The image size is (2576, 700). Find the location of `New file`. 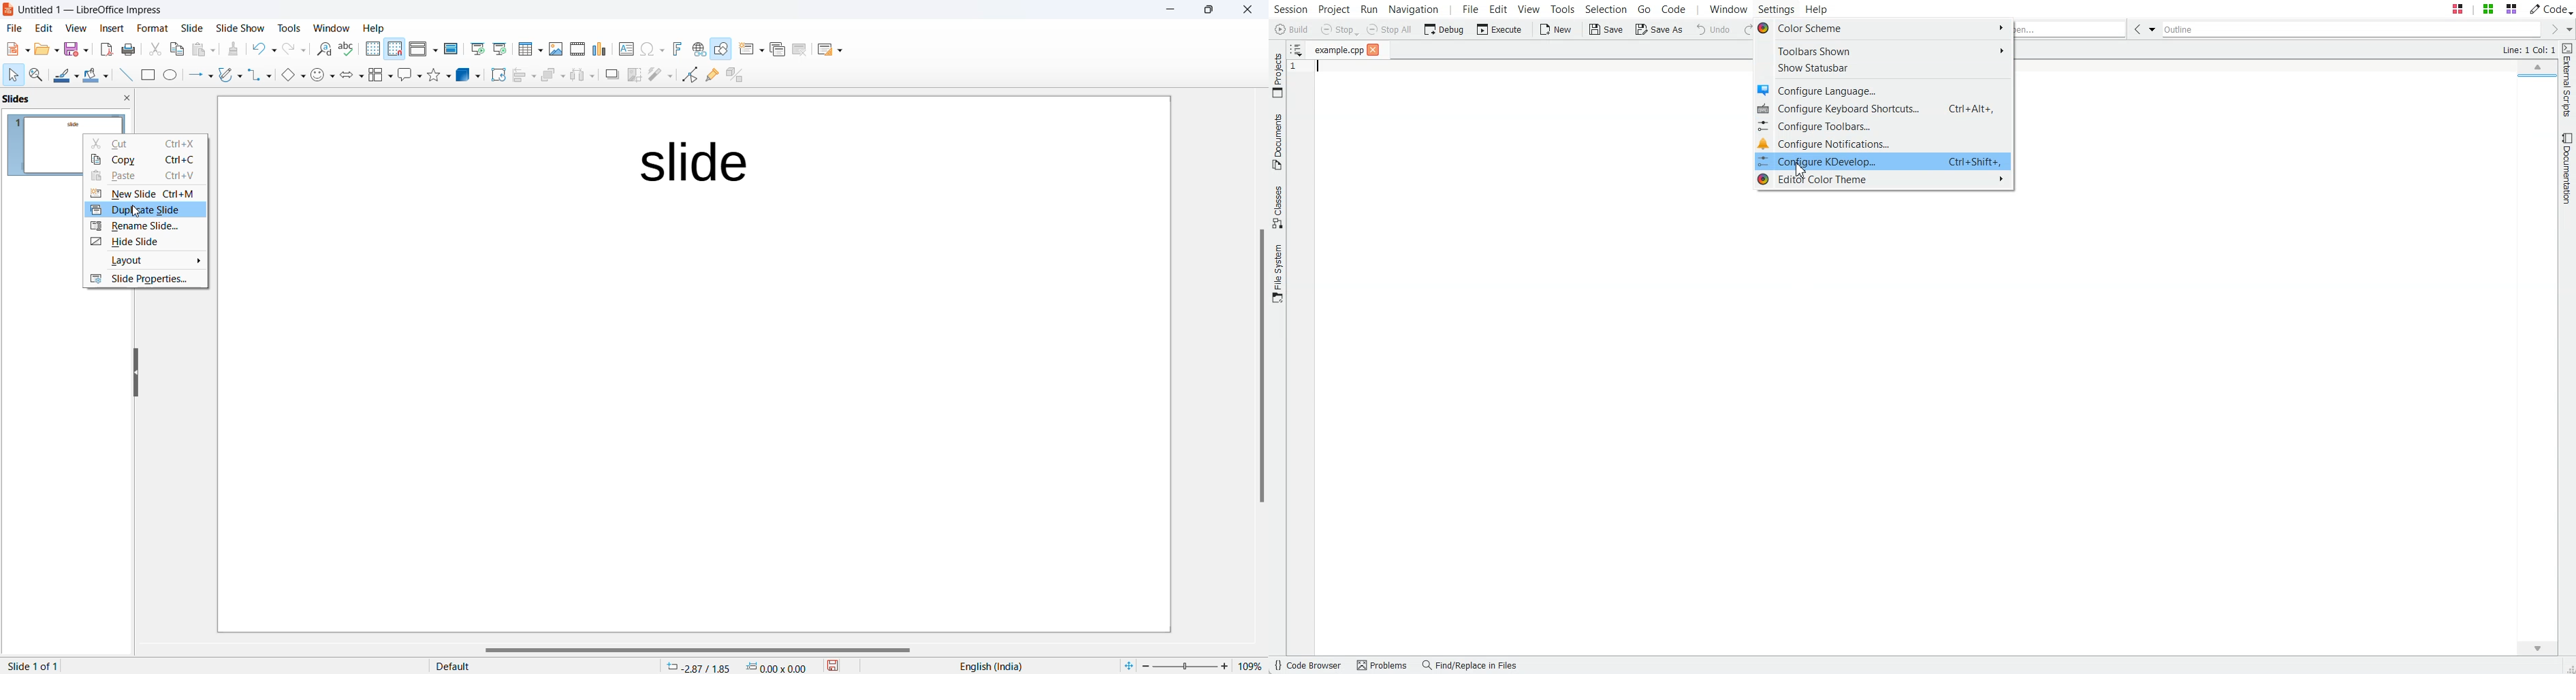

New file is located at coordinates (45, 49).